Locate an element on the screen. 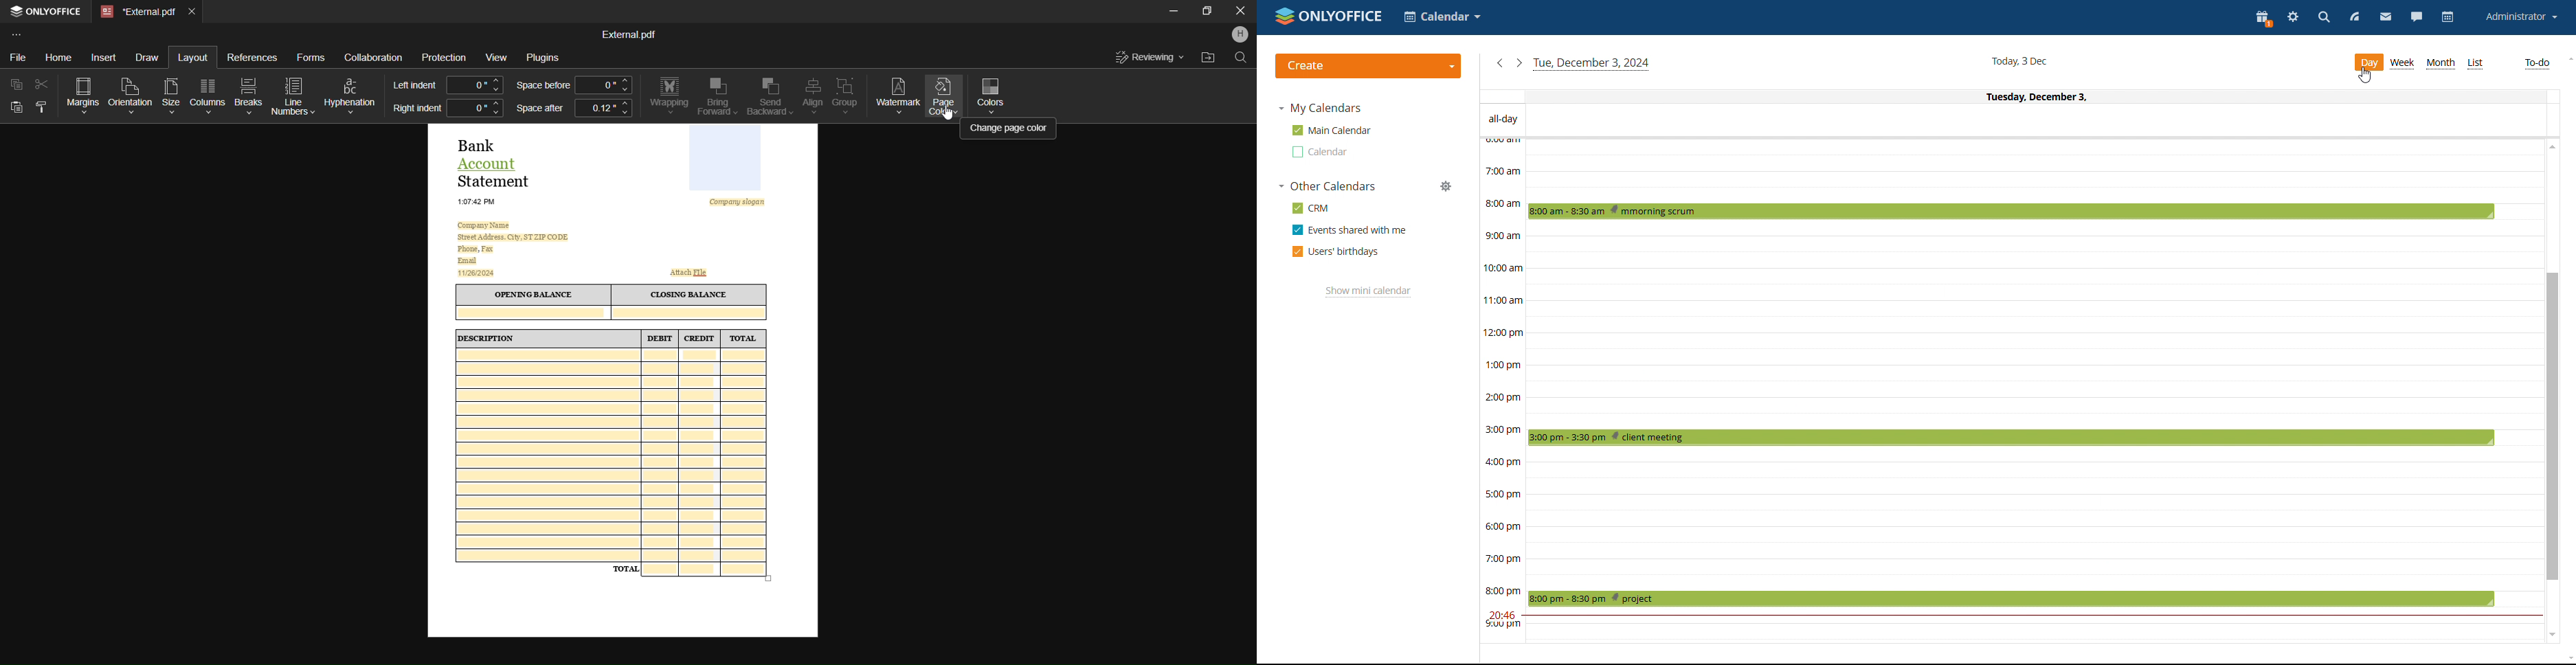 Image resolution: width=2576 pixels, height=672 pixels. References is located at coordinates (253, 60).